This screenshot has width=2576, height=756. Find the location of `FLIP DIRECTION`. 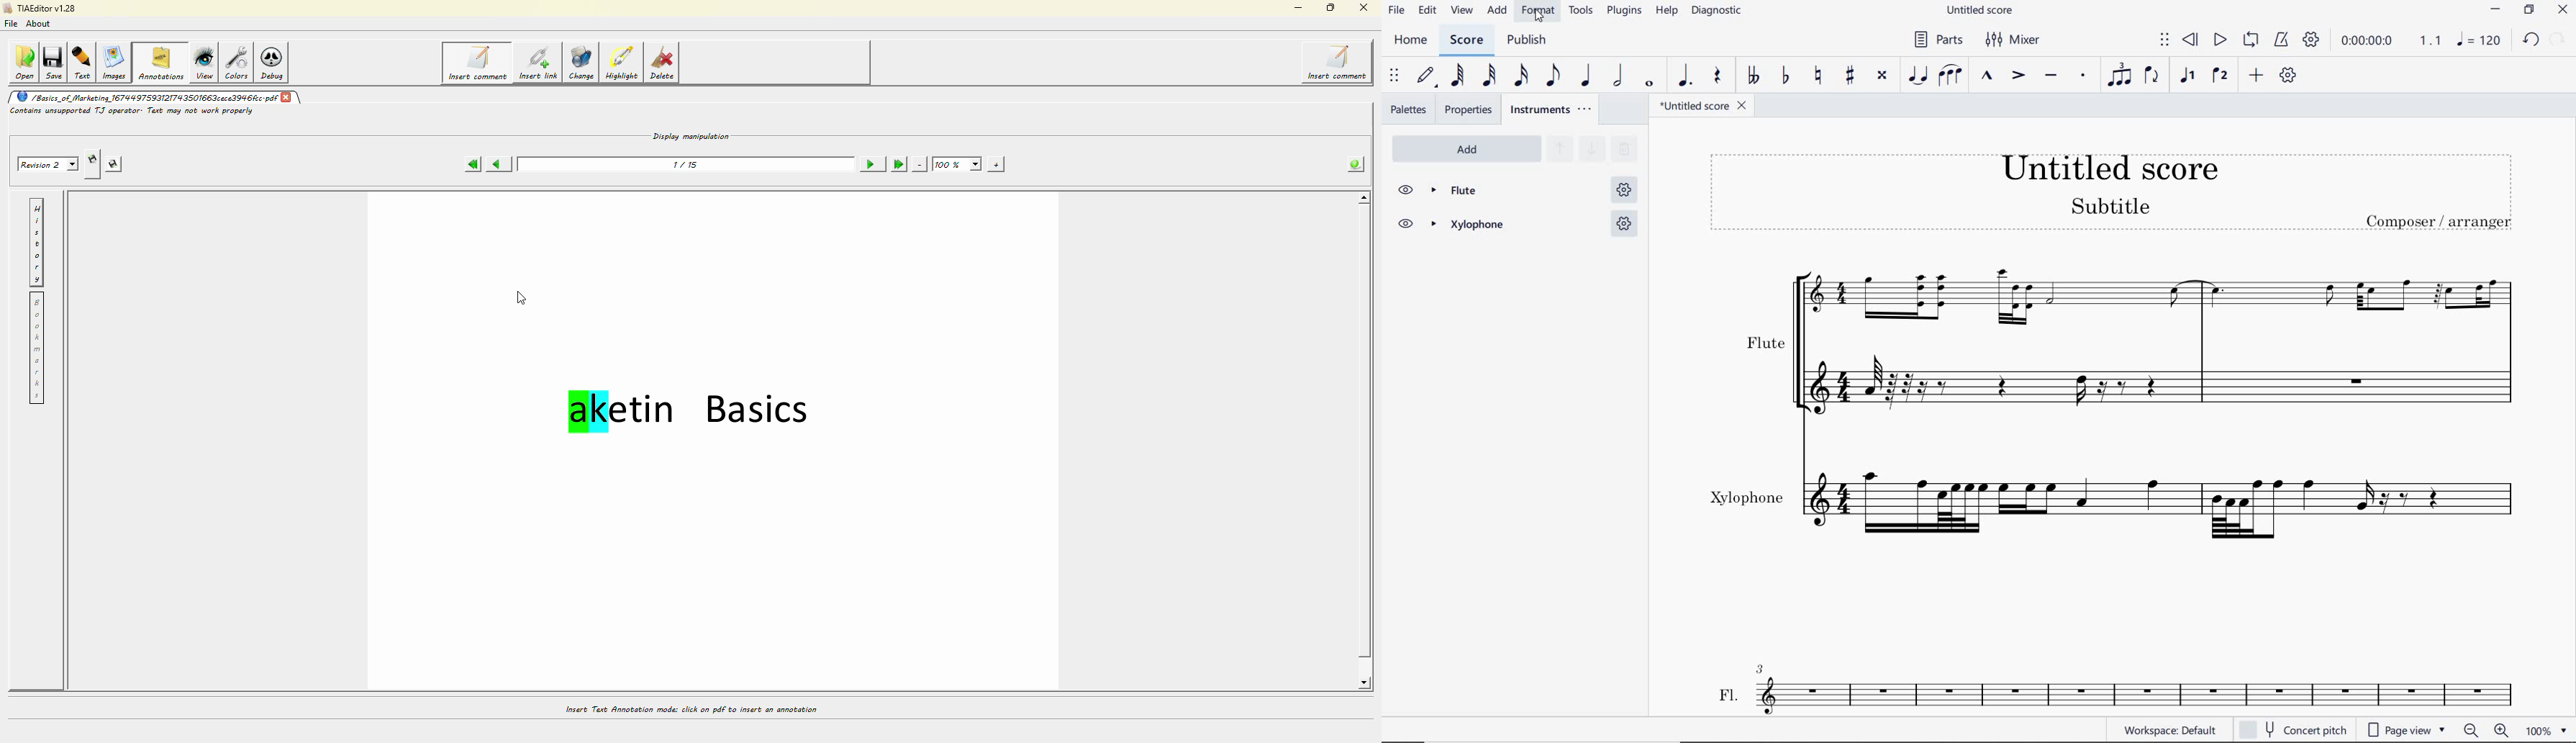

FLIP DIRECTION is located at coordinates (2153, 78).